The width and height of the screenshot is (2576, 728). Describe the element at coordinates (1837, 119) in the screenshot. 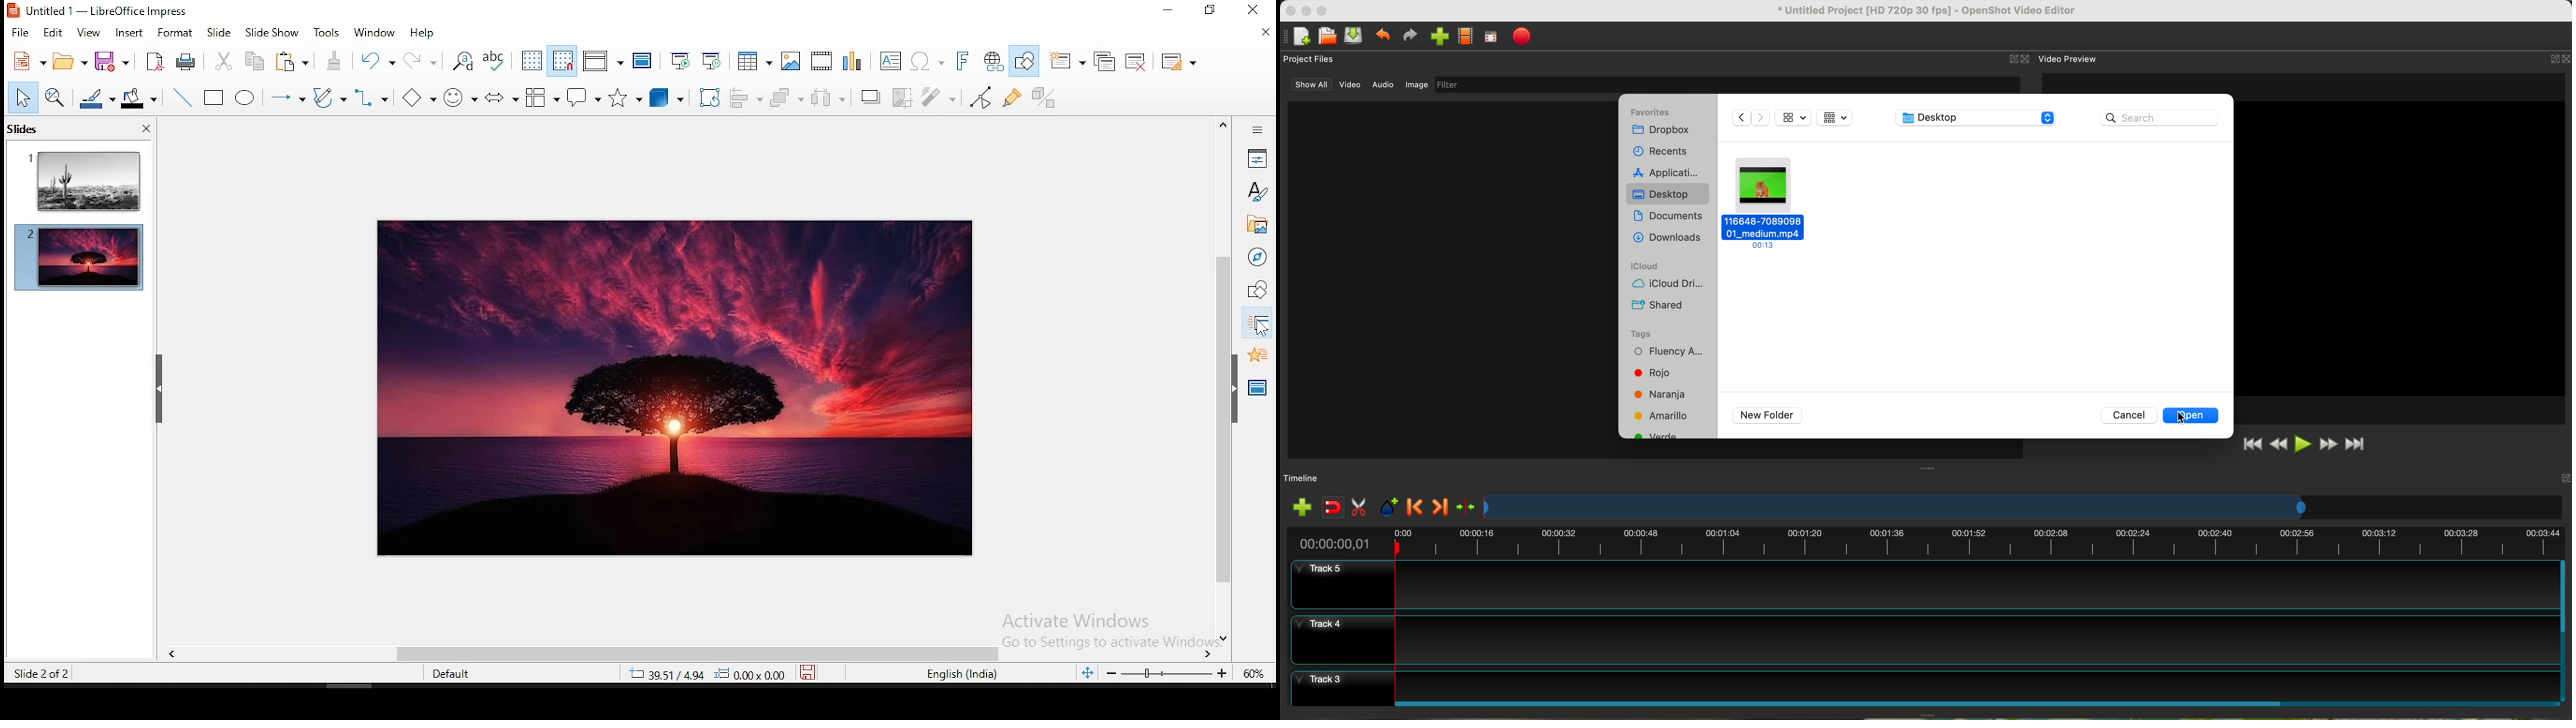

I see `grid view` at that location.